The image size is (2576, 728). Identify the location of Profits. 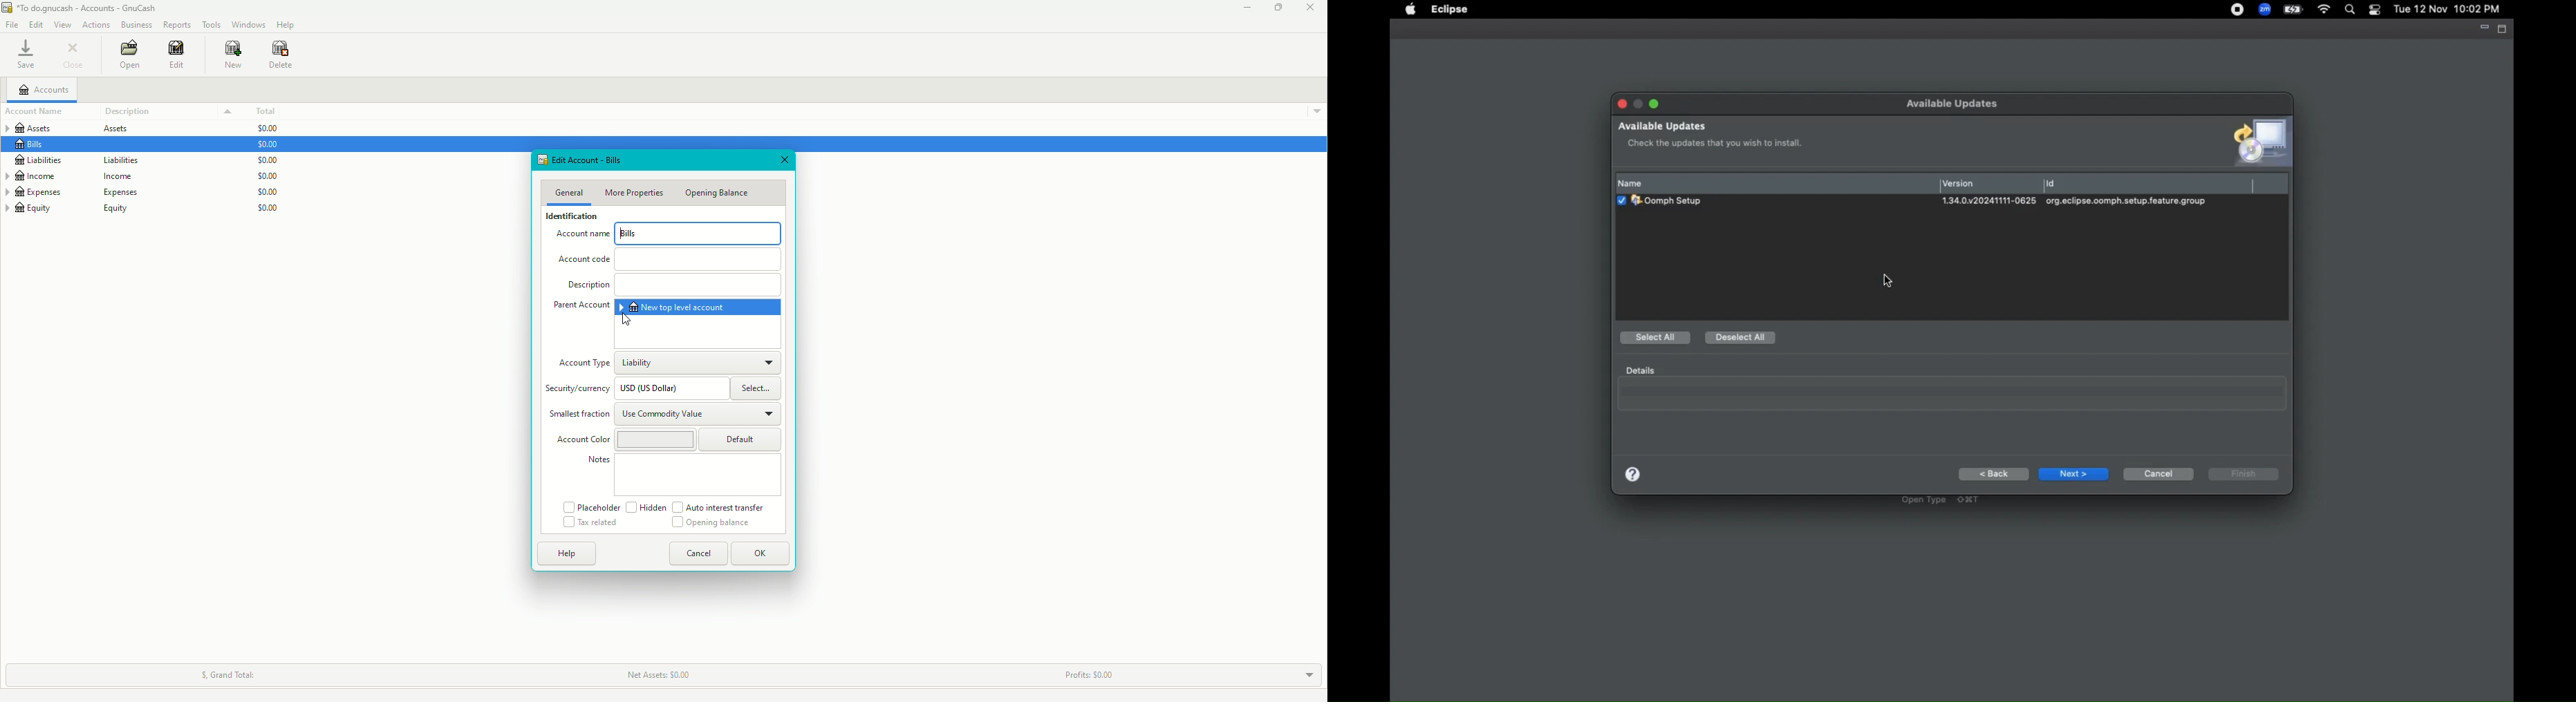
(1094, 672).